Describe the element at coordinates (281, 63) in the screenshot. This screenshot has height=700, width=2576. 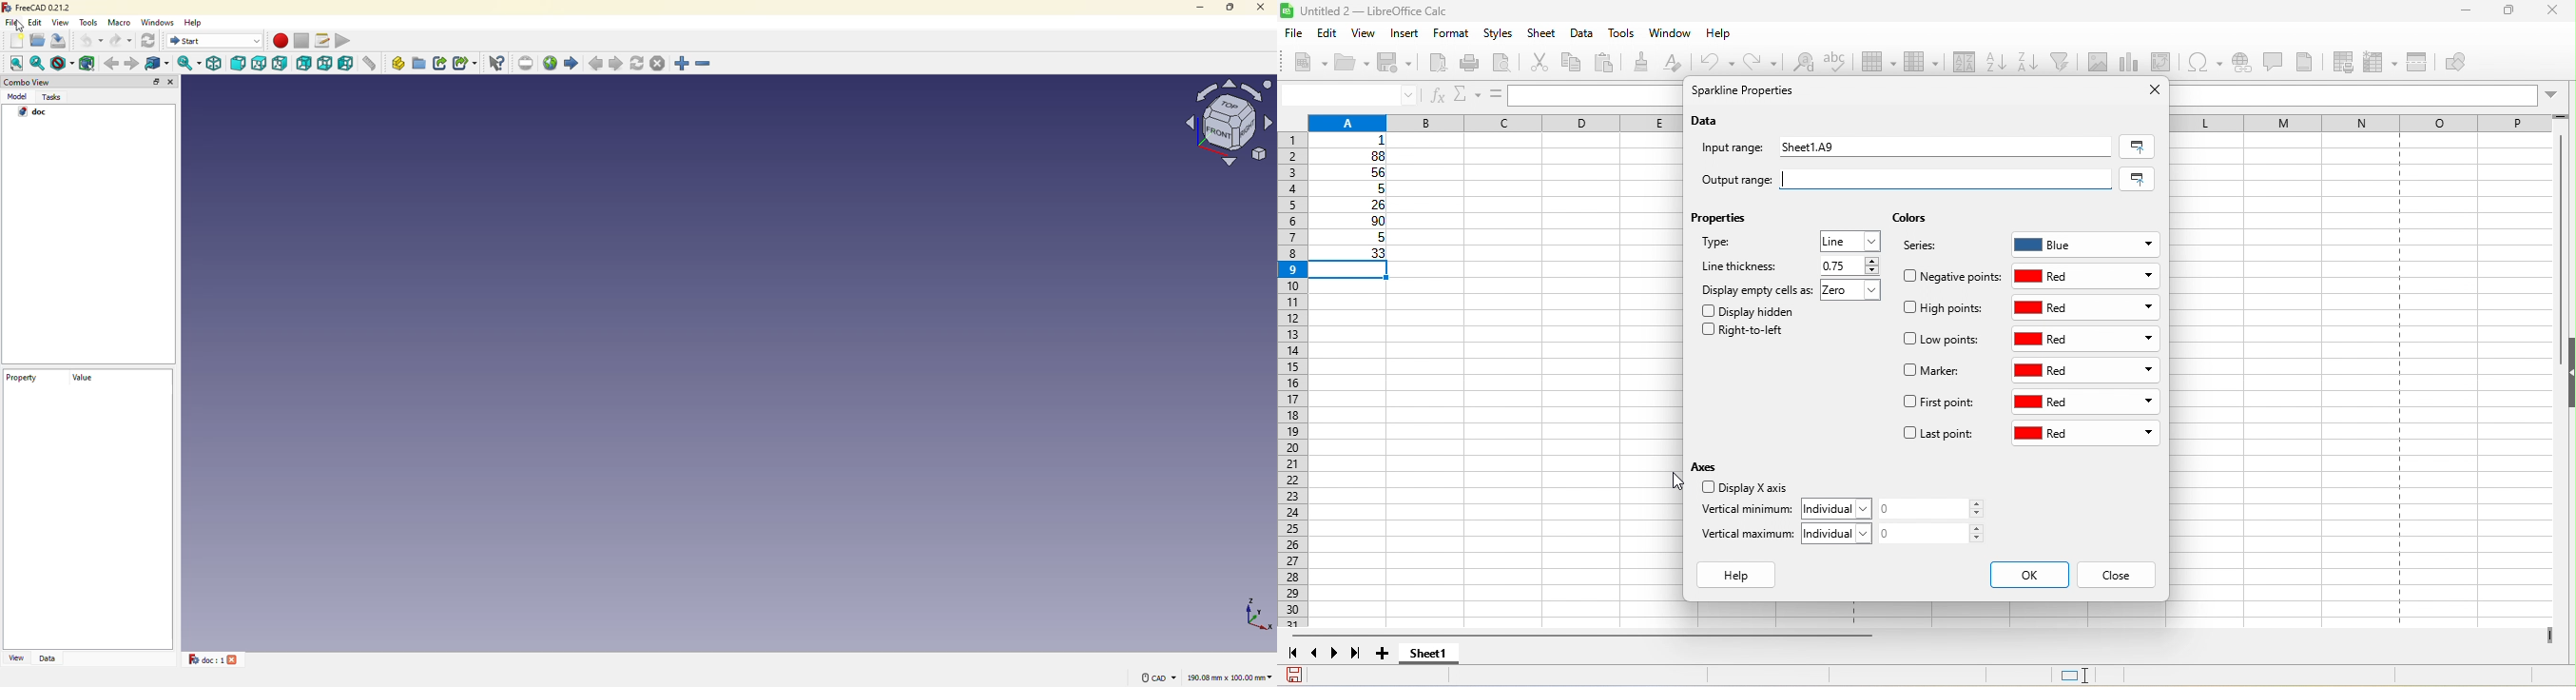
I see `right` at that location.